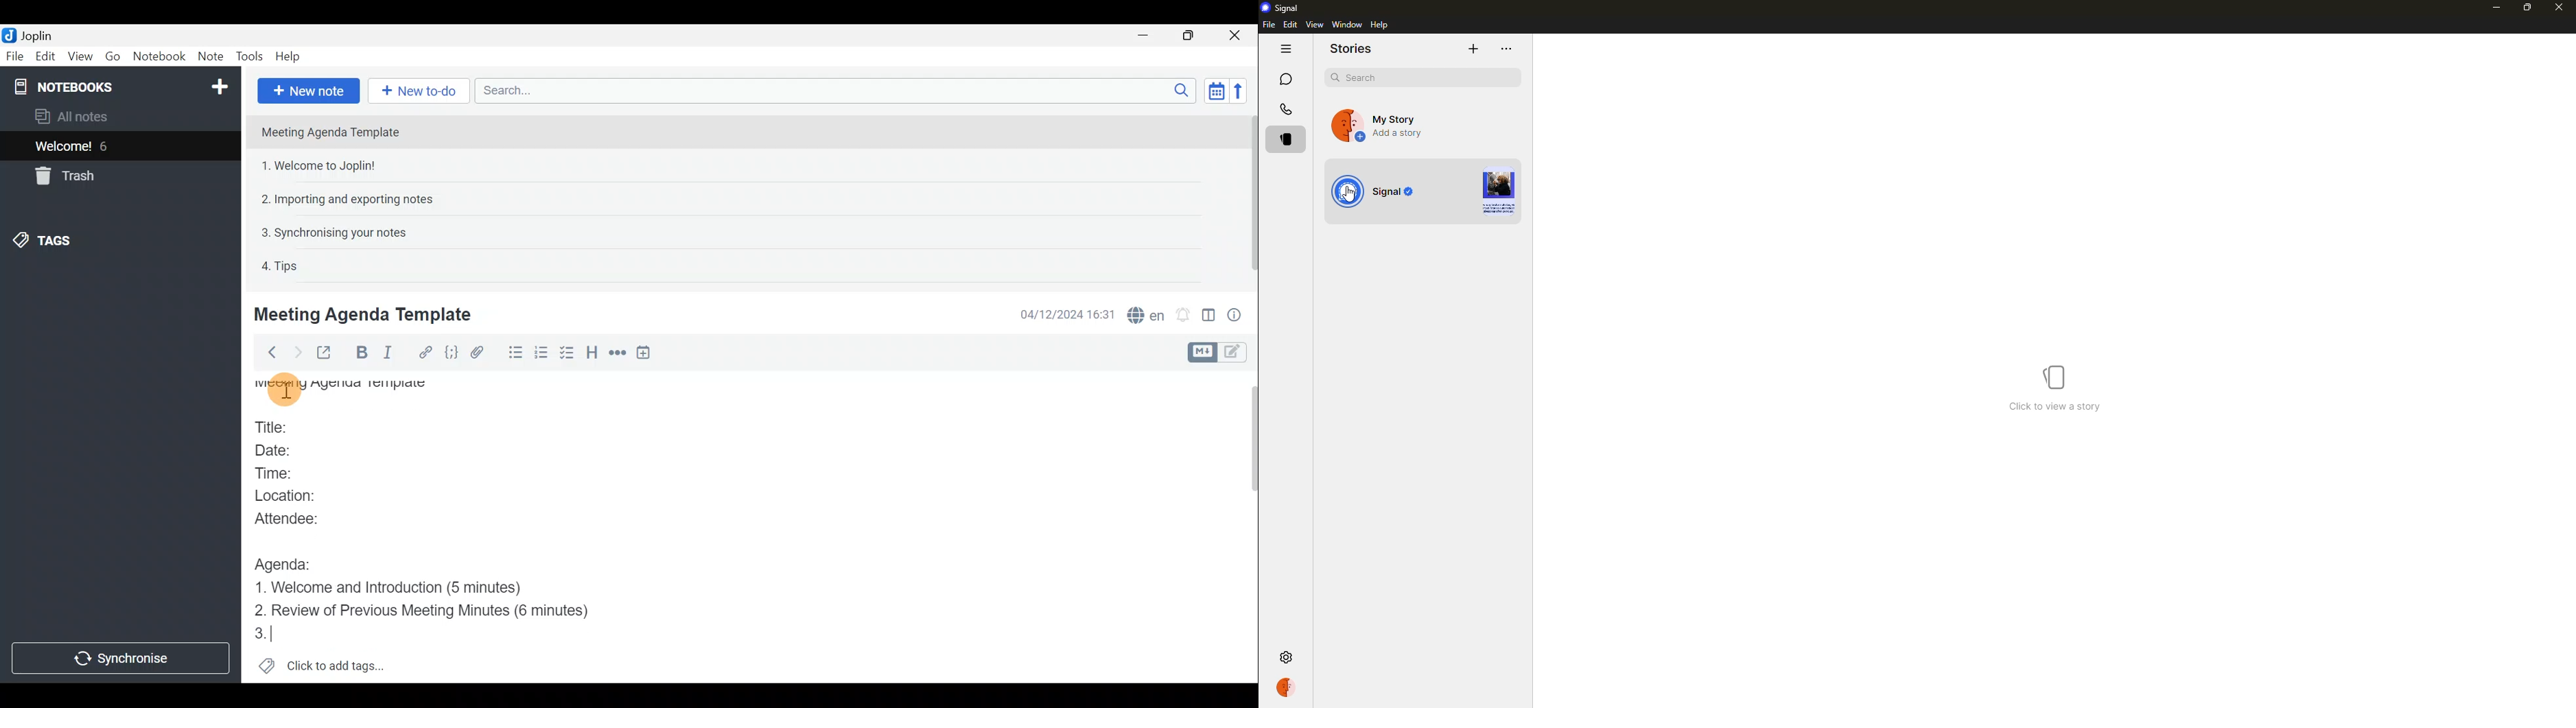 This screenshot has width=2576, height=728. What do you see at coordinates (209, 54) in the screenshot?
I see `Note` at bounding box center [209, 54].